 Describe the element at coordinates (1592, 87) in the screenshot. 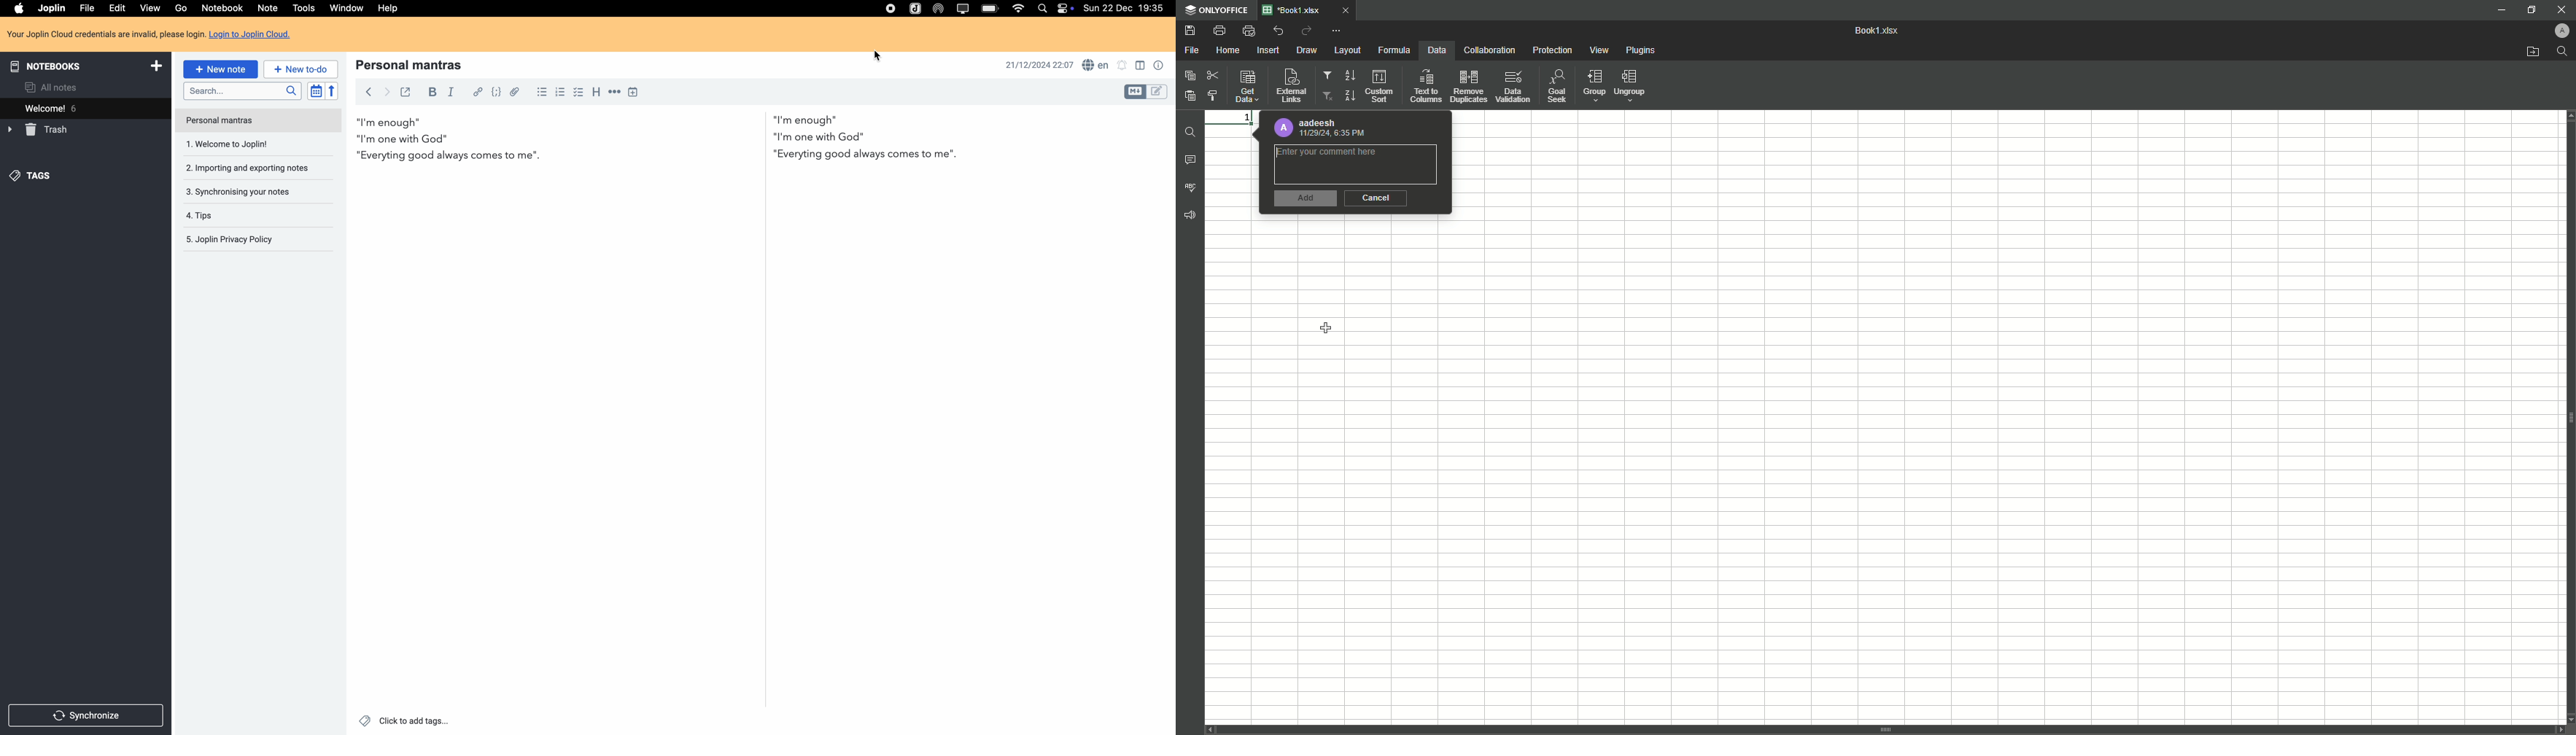

I see `Group` at that location.